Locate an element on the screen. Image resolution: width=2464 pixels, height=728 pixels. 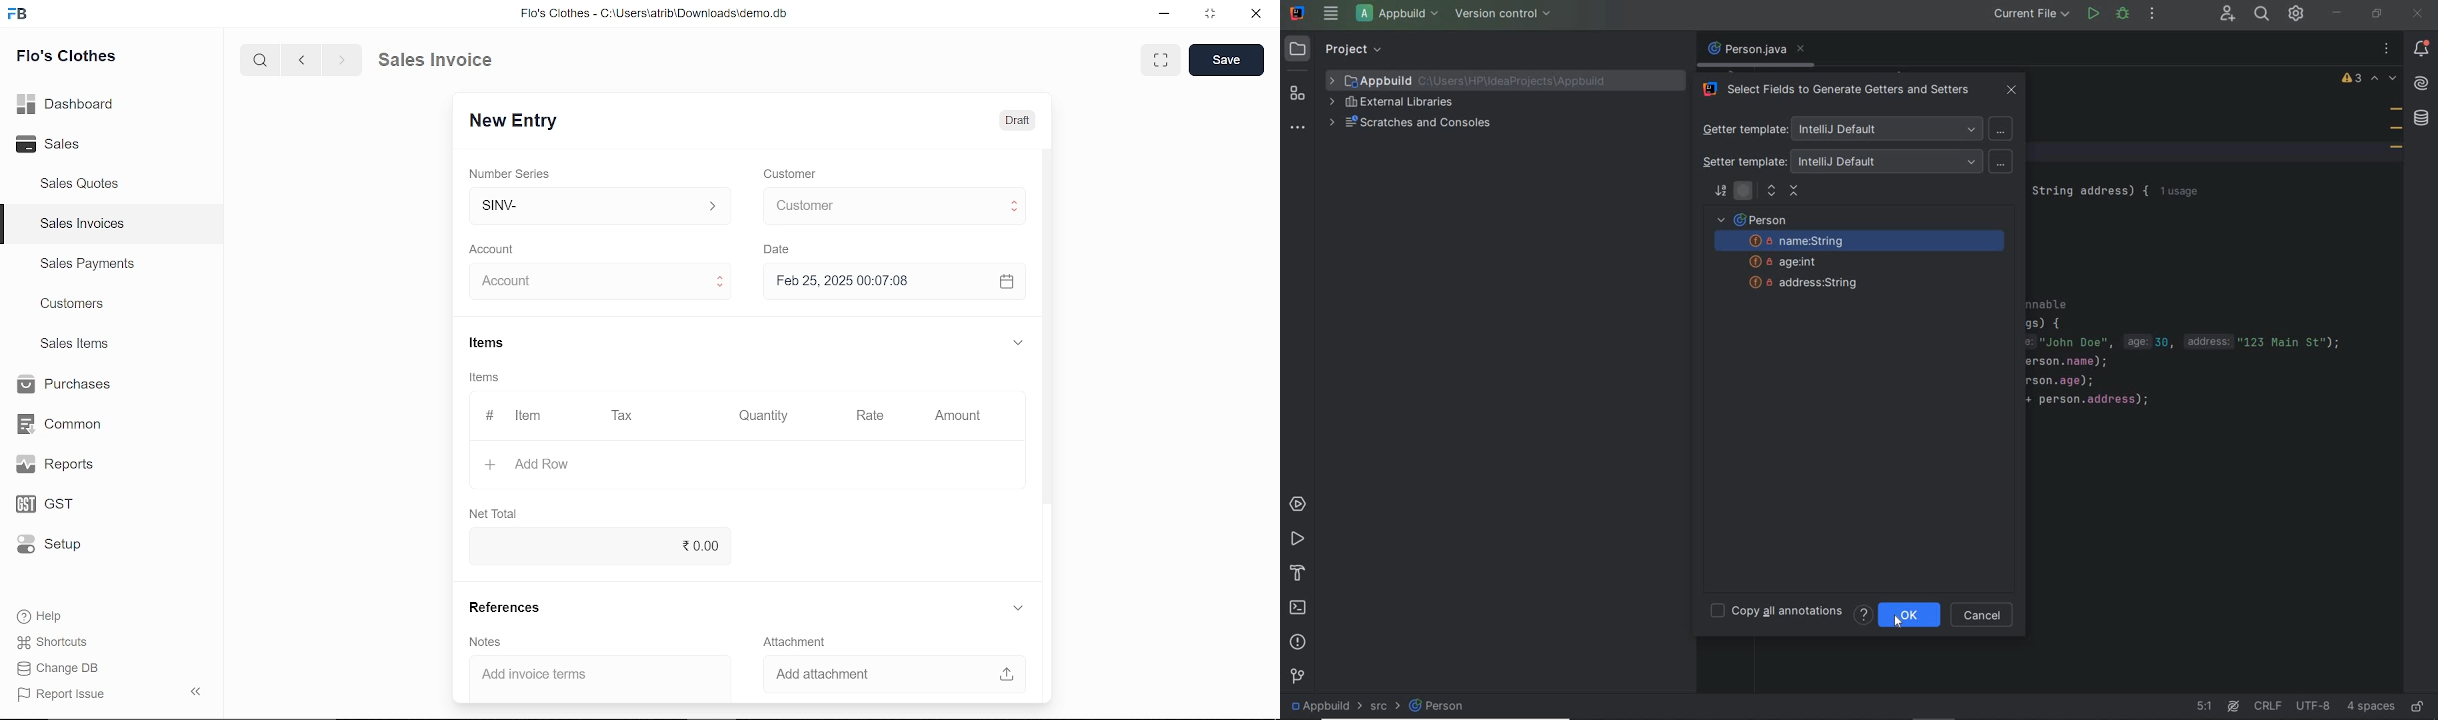
Net Total is located at coordinates (490, 513).